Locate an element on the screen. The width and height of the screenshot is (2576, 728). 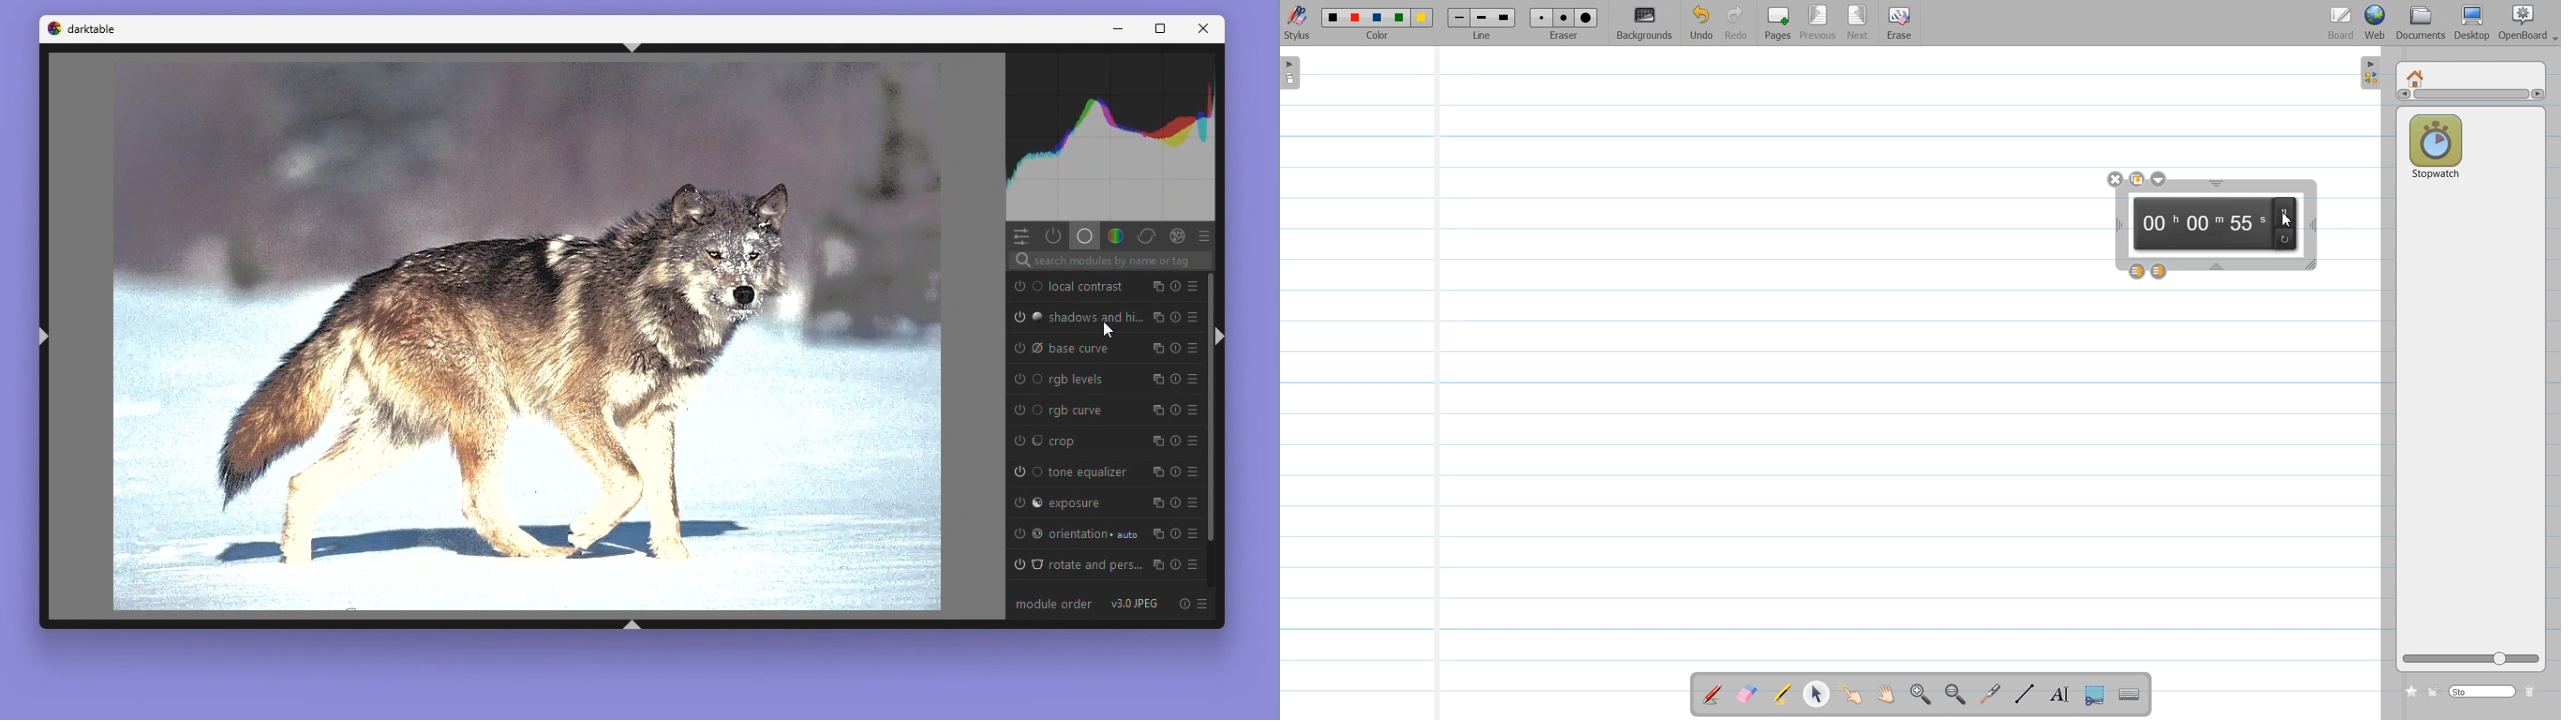
multiple instance actions is located at coordinates (1156, 348).